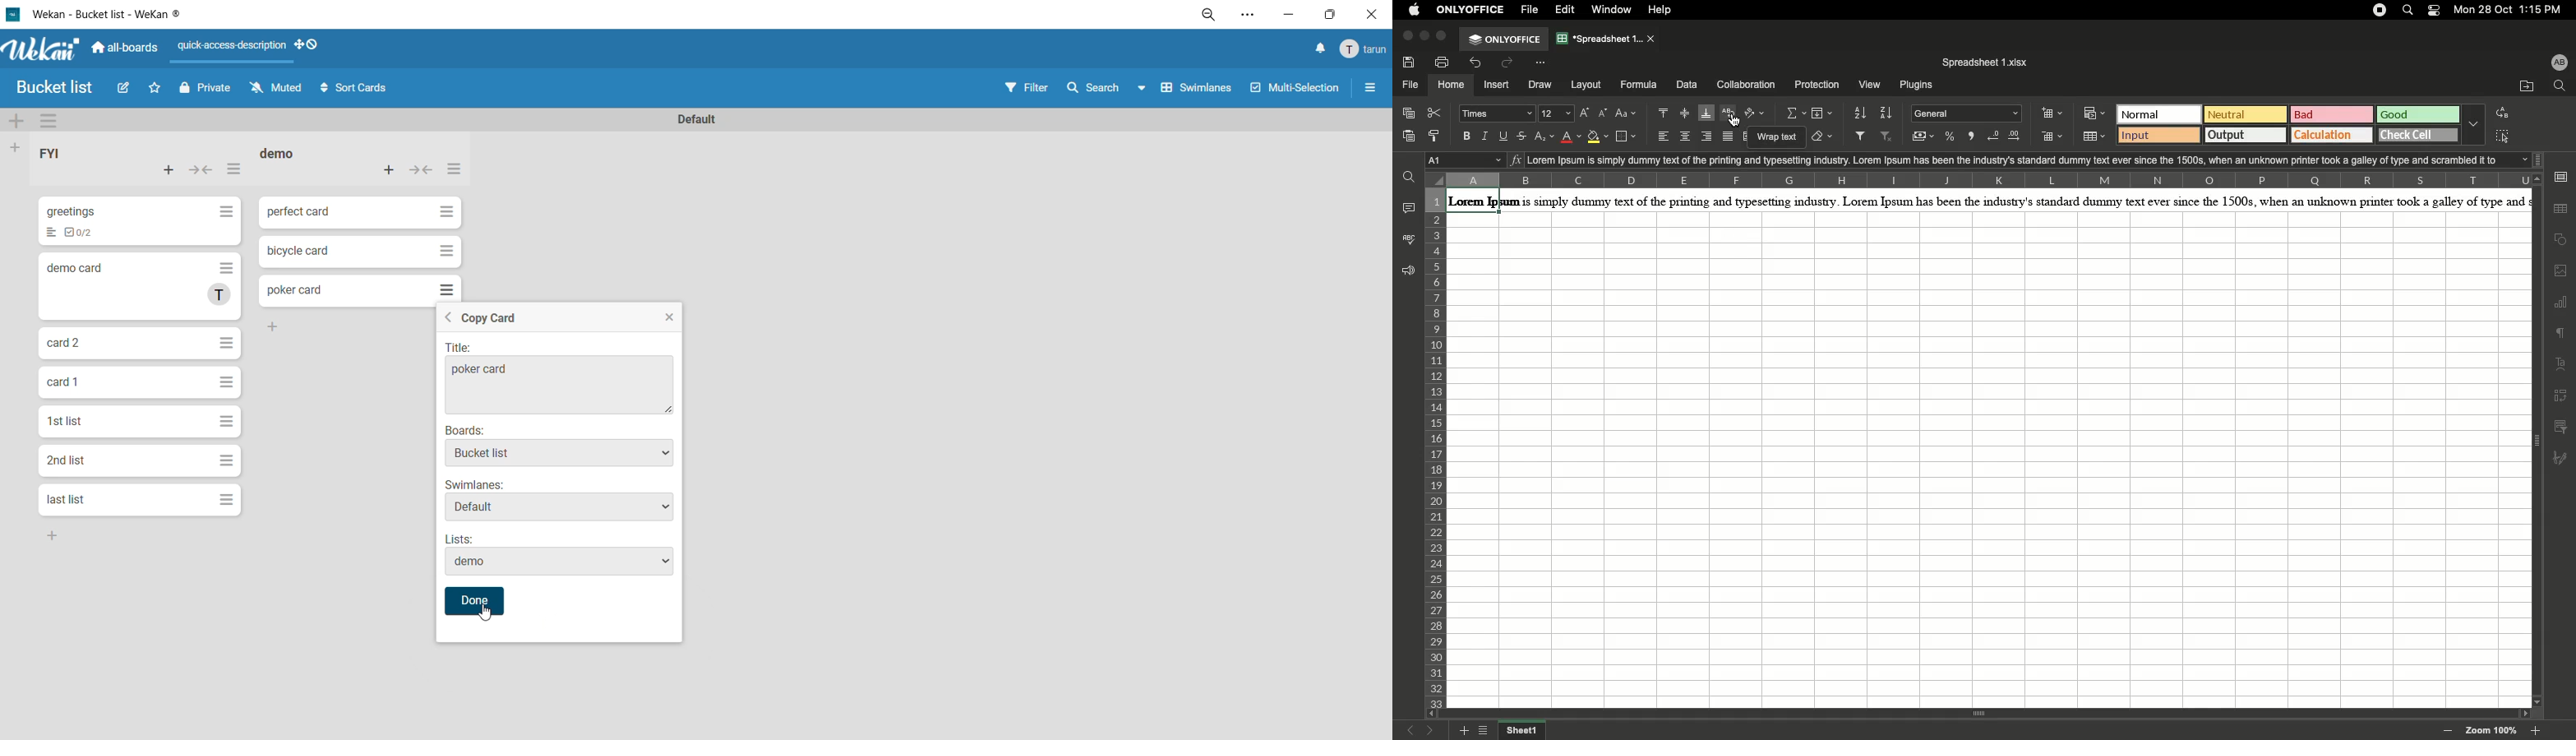 Image resolution: width=2576 pixels, height=756 pixels. I want to click on OnlyOffice, so click(1505, 39).